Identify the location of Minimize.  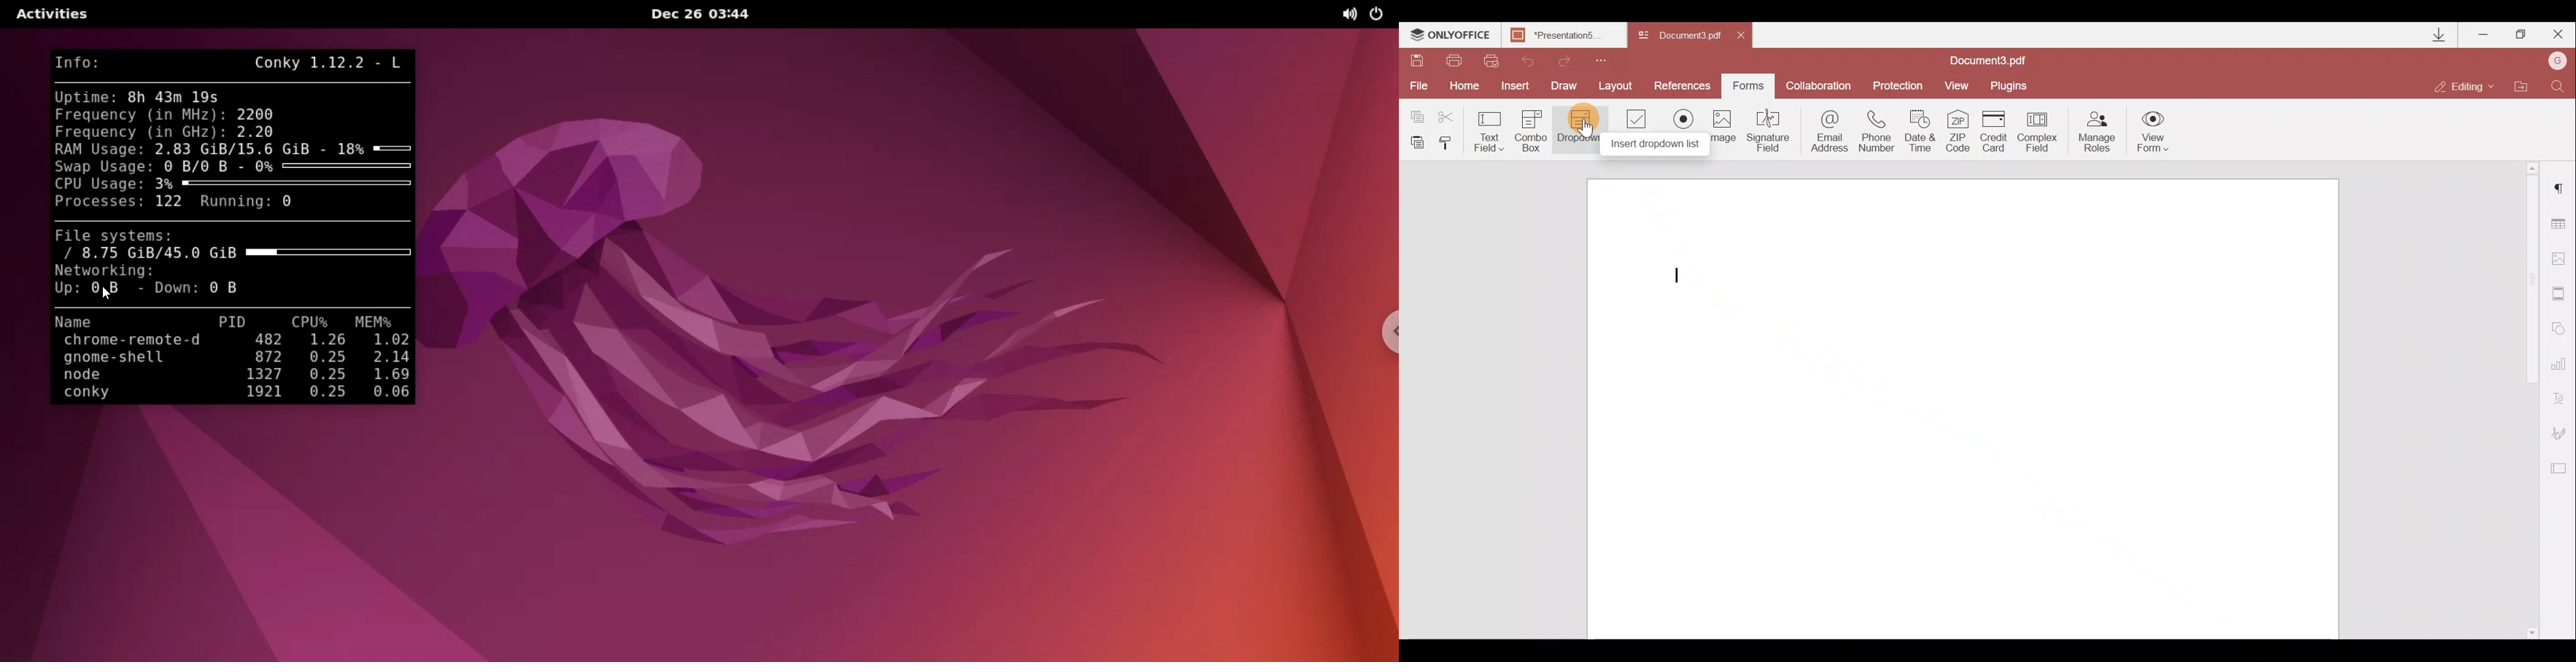
(2485, 32).